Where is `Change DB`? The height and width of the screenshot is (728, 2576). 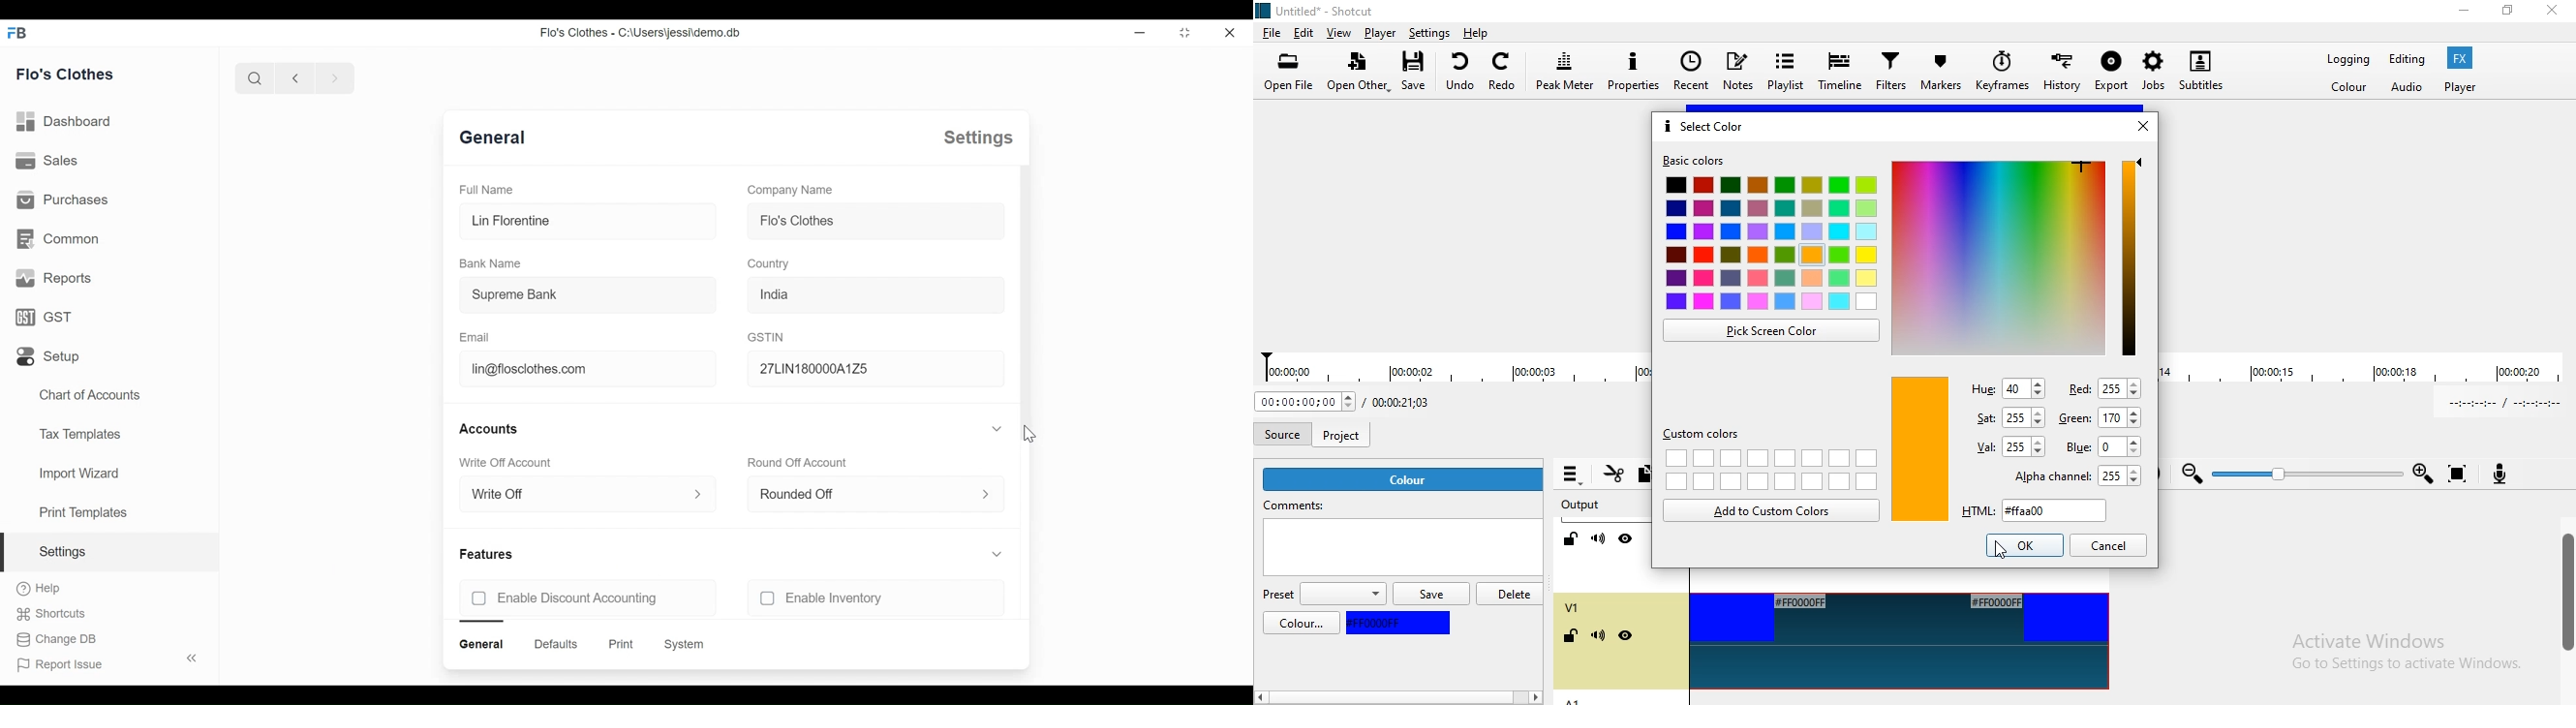 Change DB is located at coordinates (57, 640).